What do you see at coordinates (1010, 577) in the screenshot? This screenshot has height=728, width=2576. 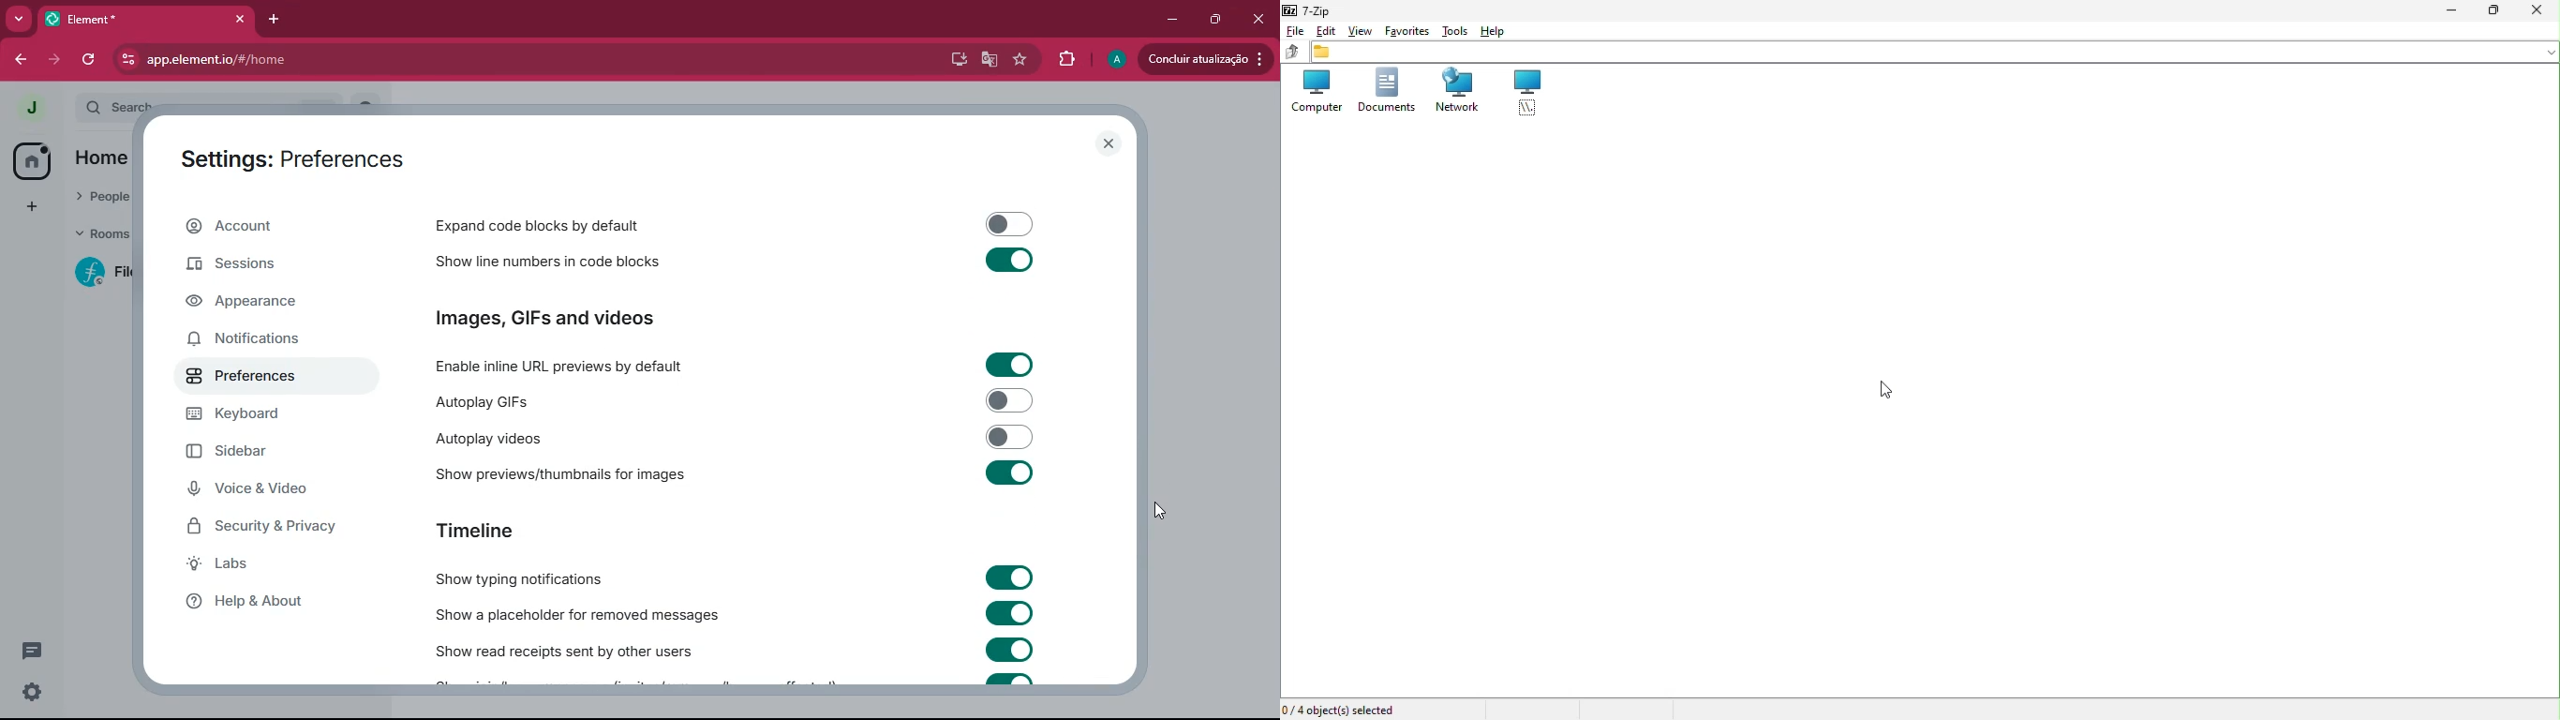 I see `toggle on/off` at bounding box center [1010, 577].